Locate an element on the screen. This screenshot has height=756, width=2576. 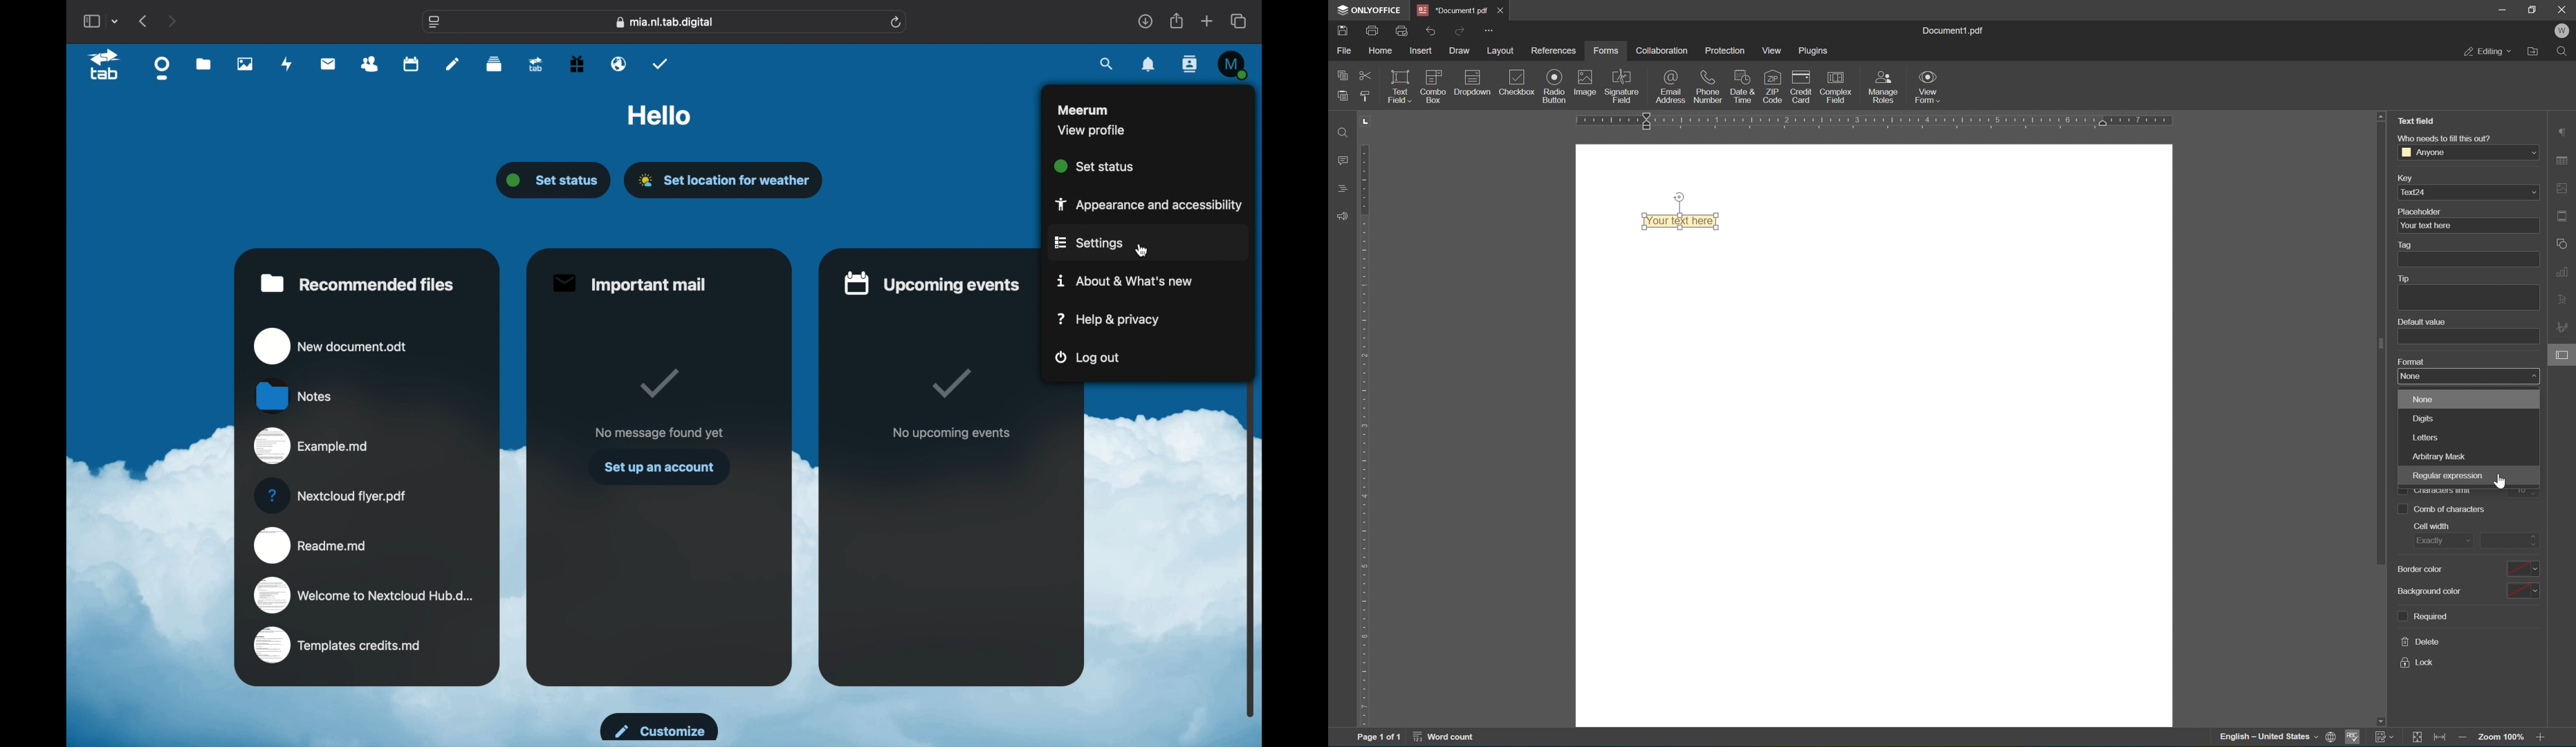
downloads is located at coordinates (1144, 21).